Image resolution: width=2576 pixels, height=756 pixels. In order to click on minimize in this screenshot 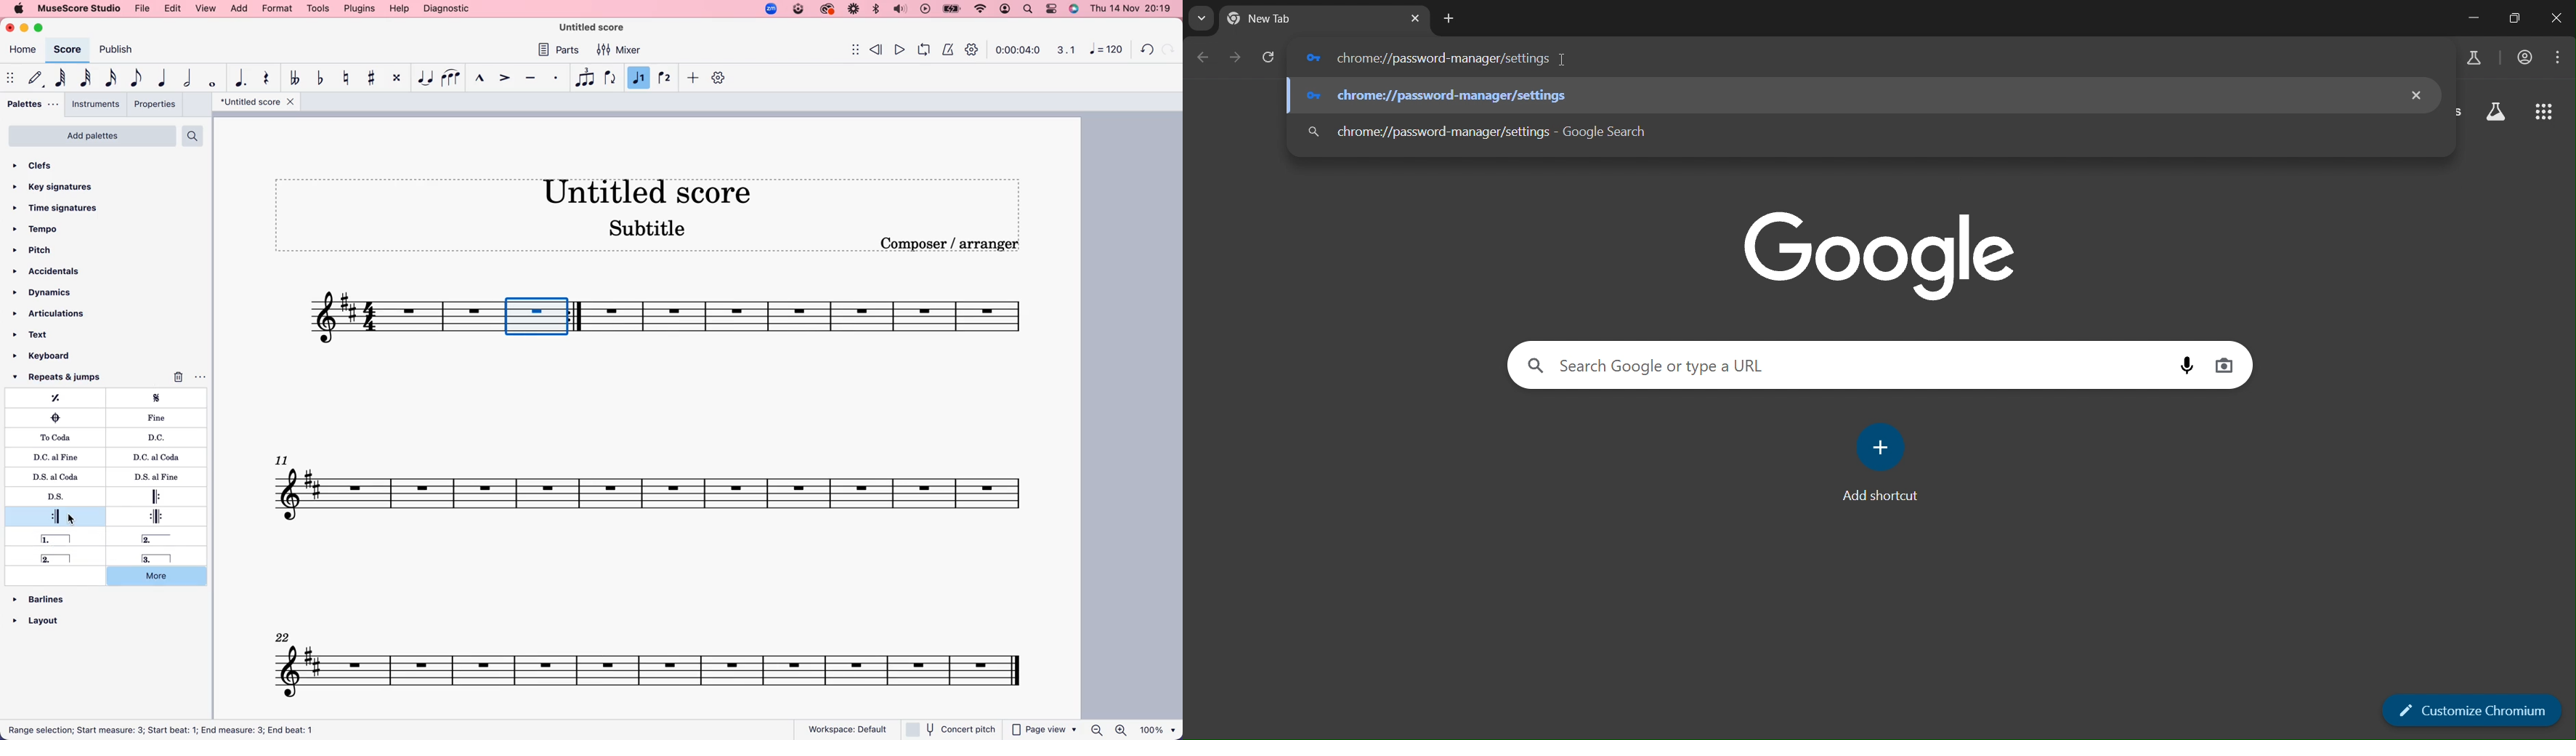, I will do `click(2471, 17)`.